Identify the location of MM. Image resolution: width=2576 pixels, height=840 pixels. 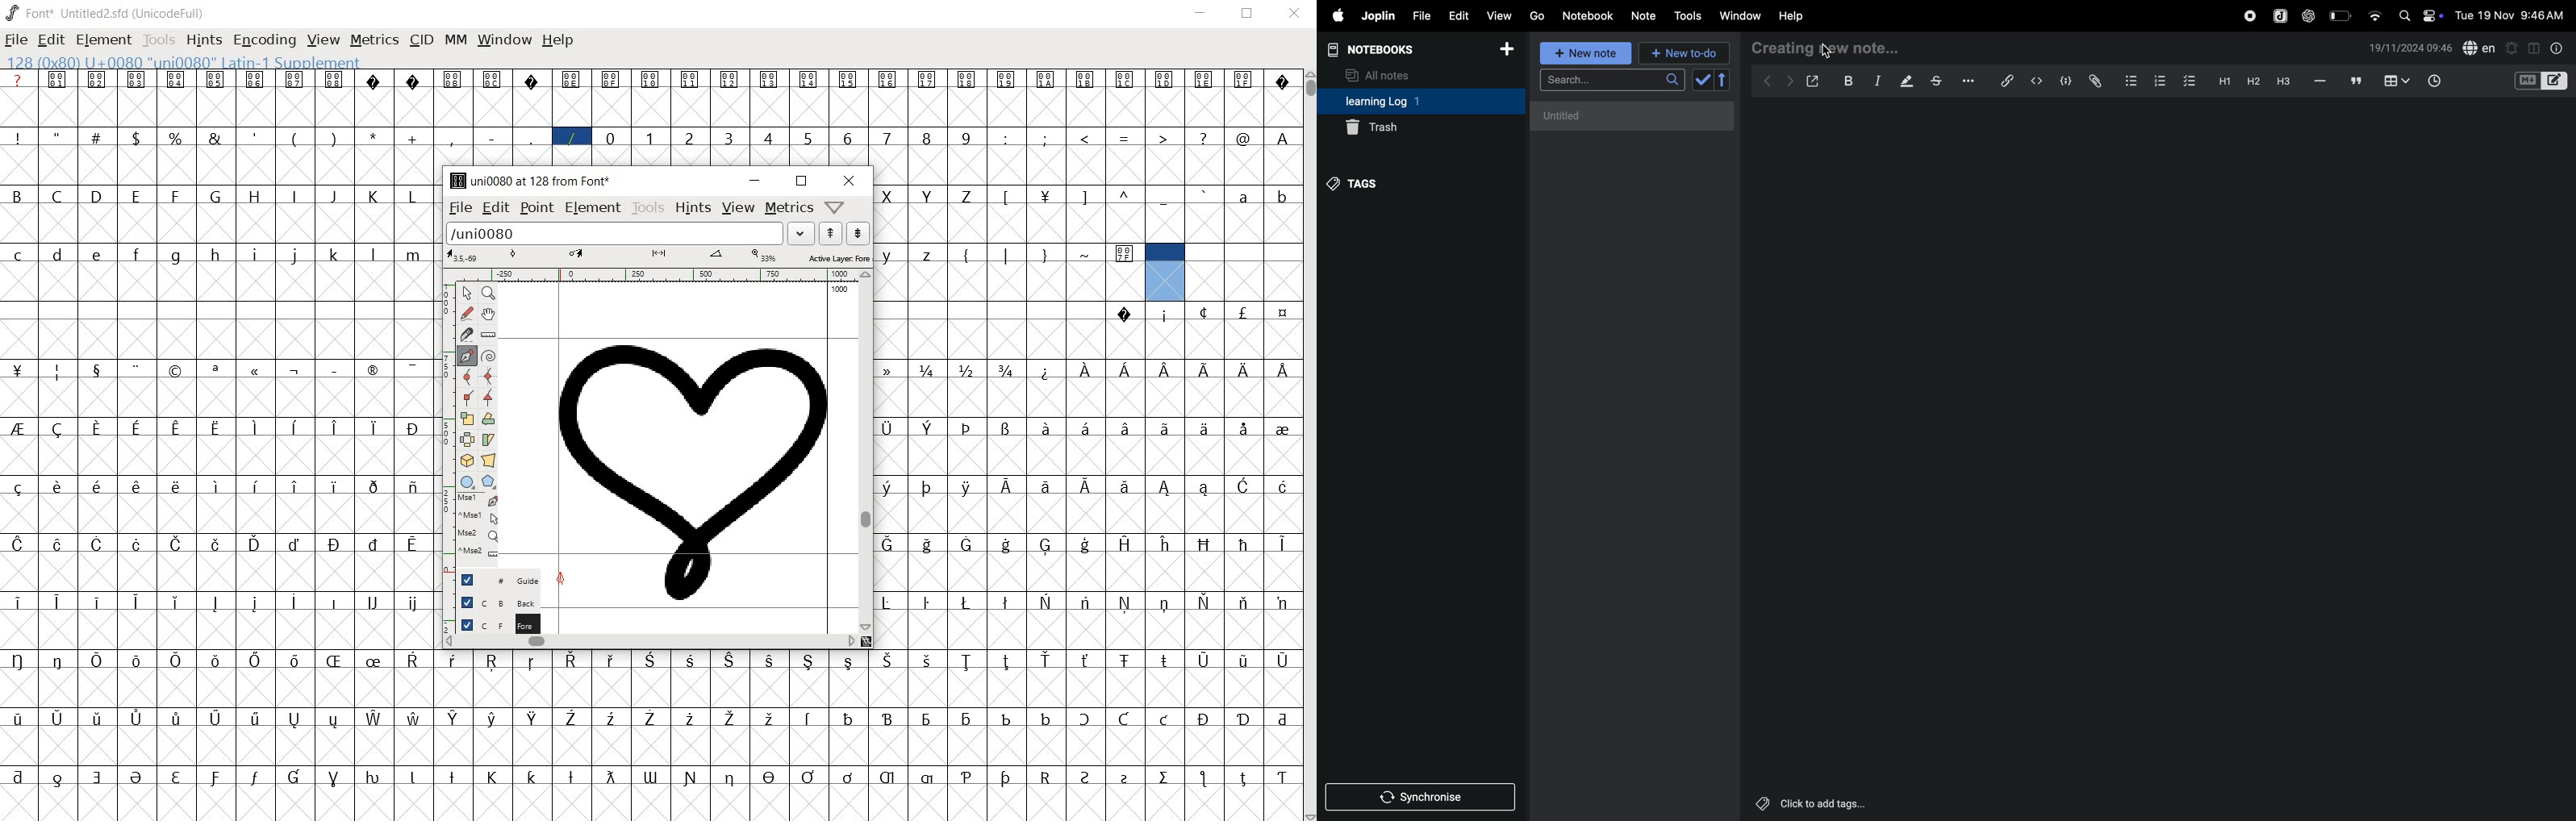
(454, 40).